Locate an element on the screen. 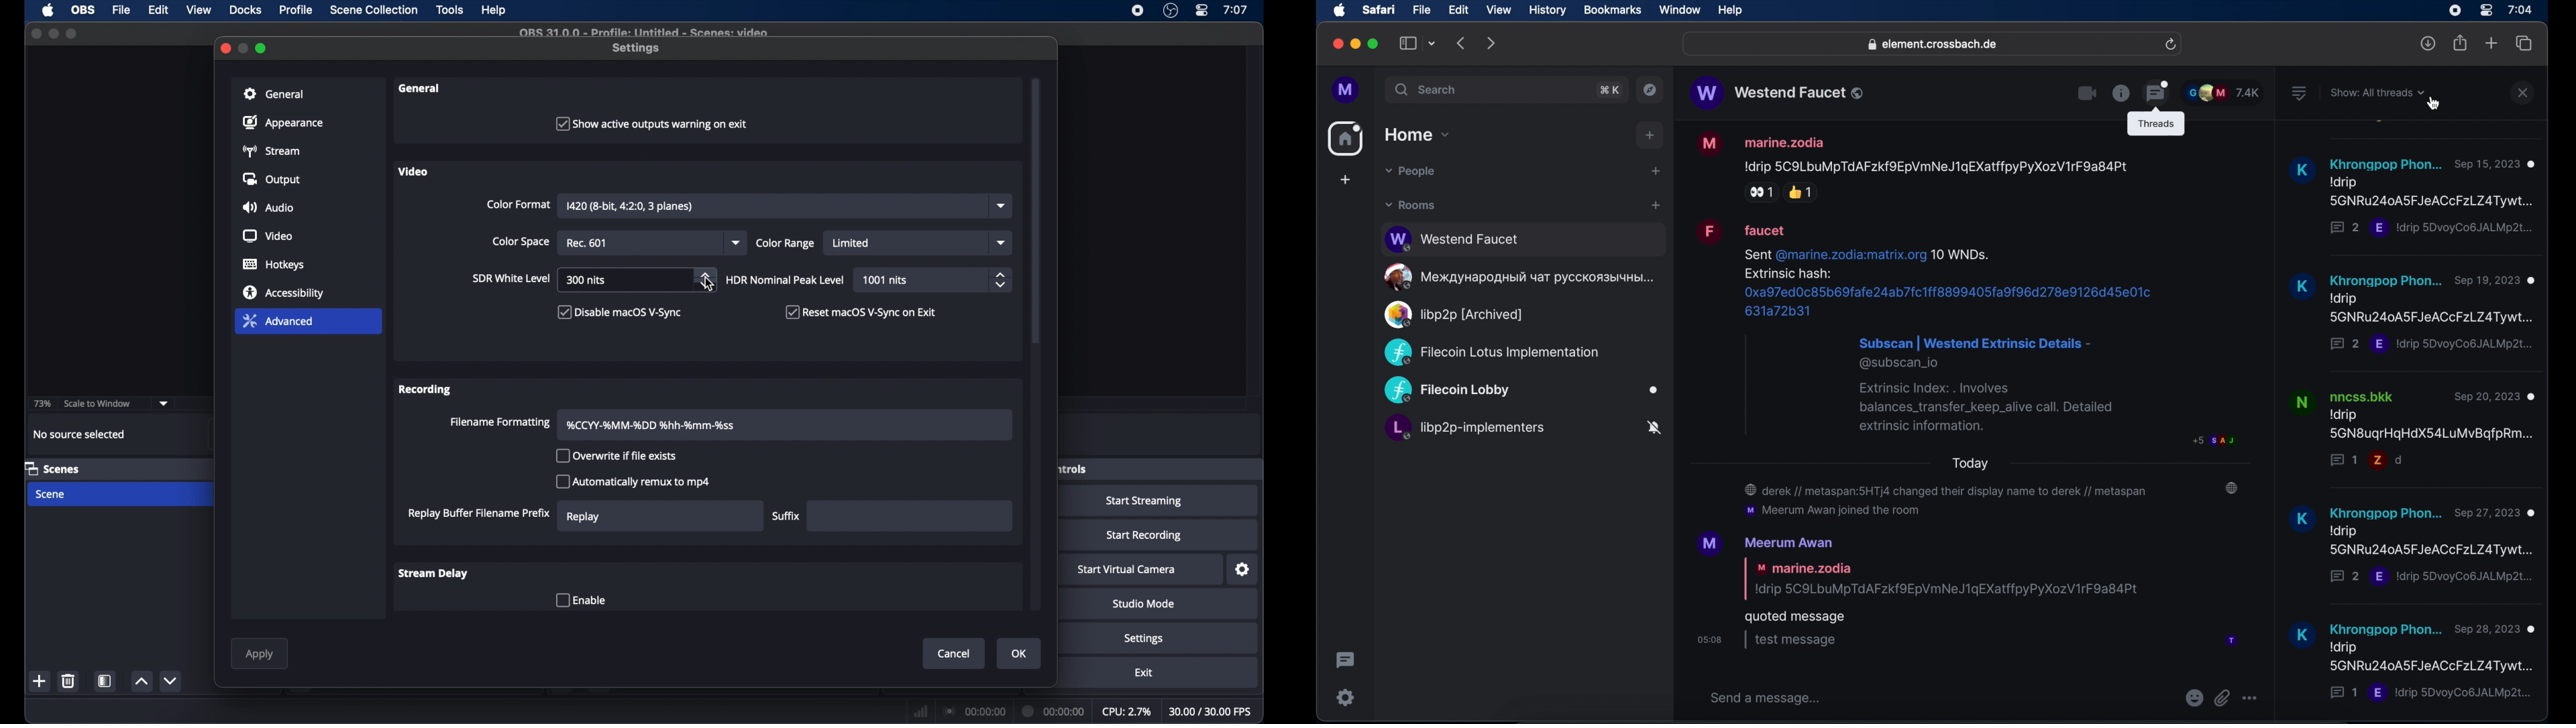 This screenshot has height=728, width=2576. settings is located at coordinates (637, 49).